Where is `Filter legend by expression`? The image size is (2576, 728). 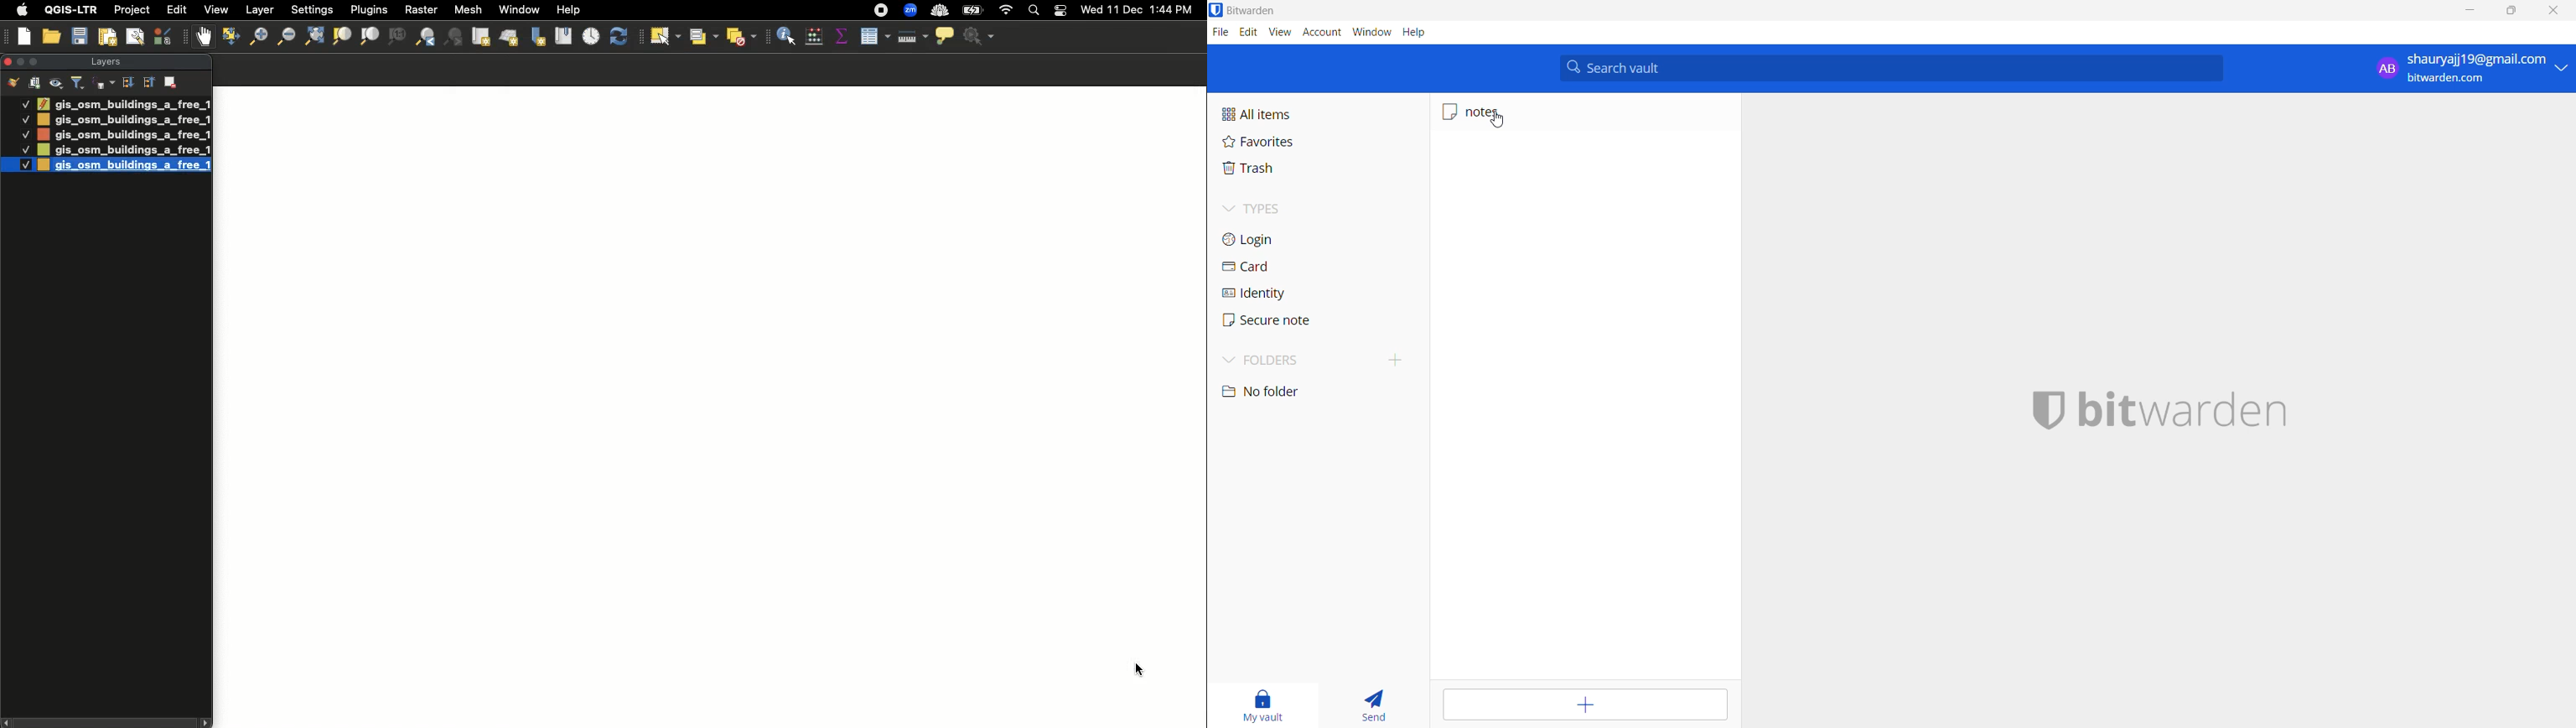 Filter legend by expression is located at coordinates (104, 83).